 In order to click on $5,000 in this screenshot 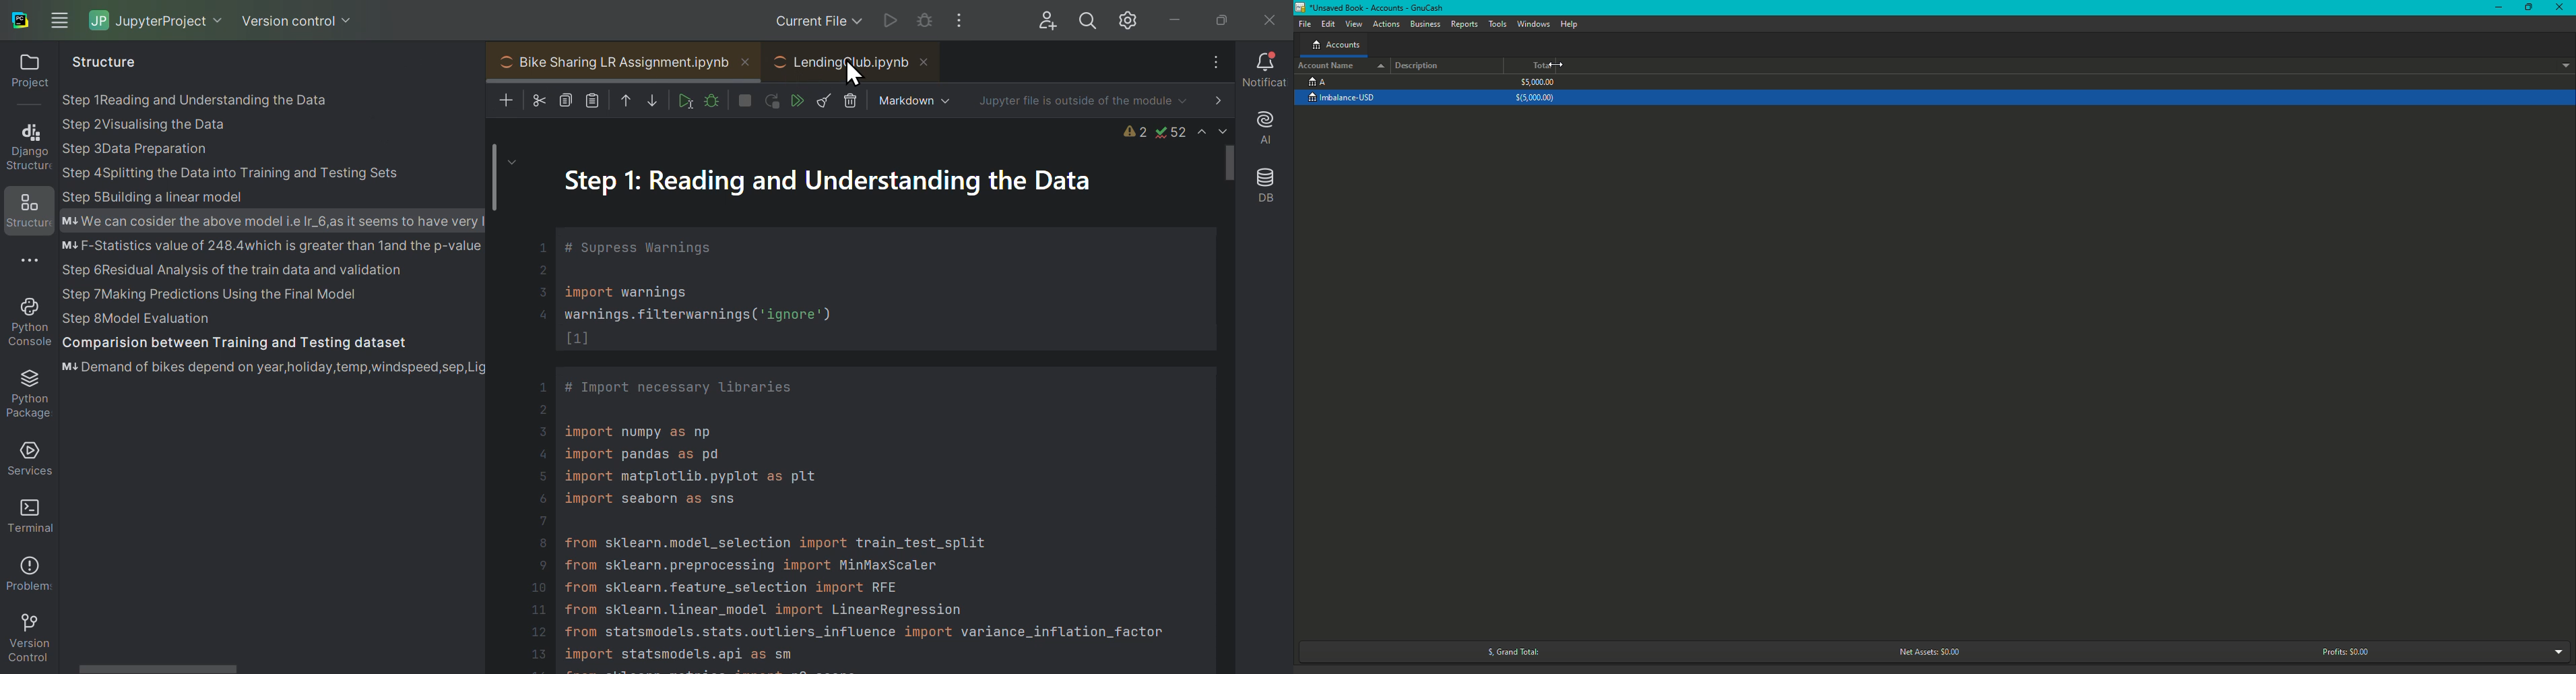, I will do `click(1537, 90)`.